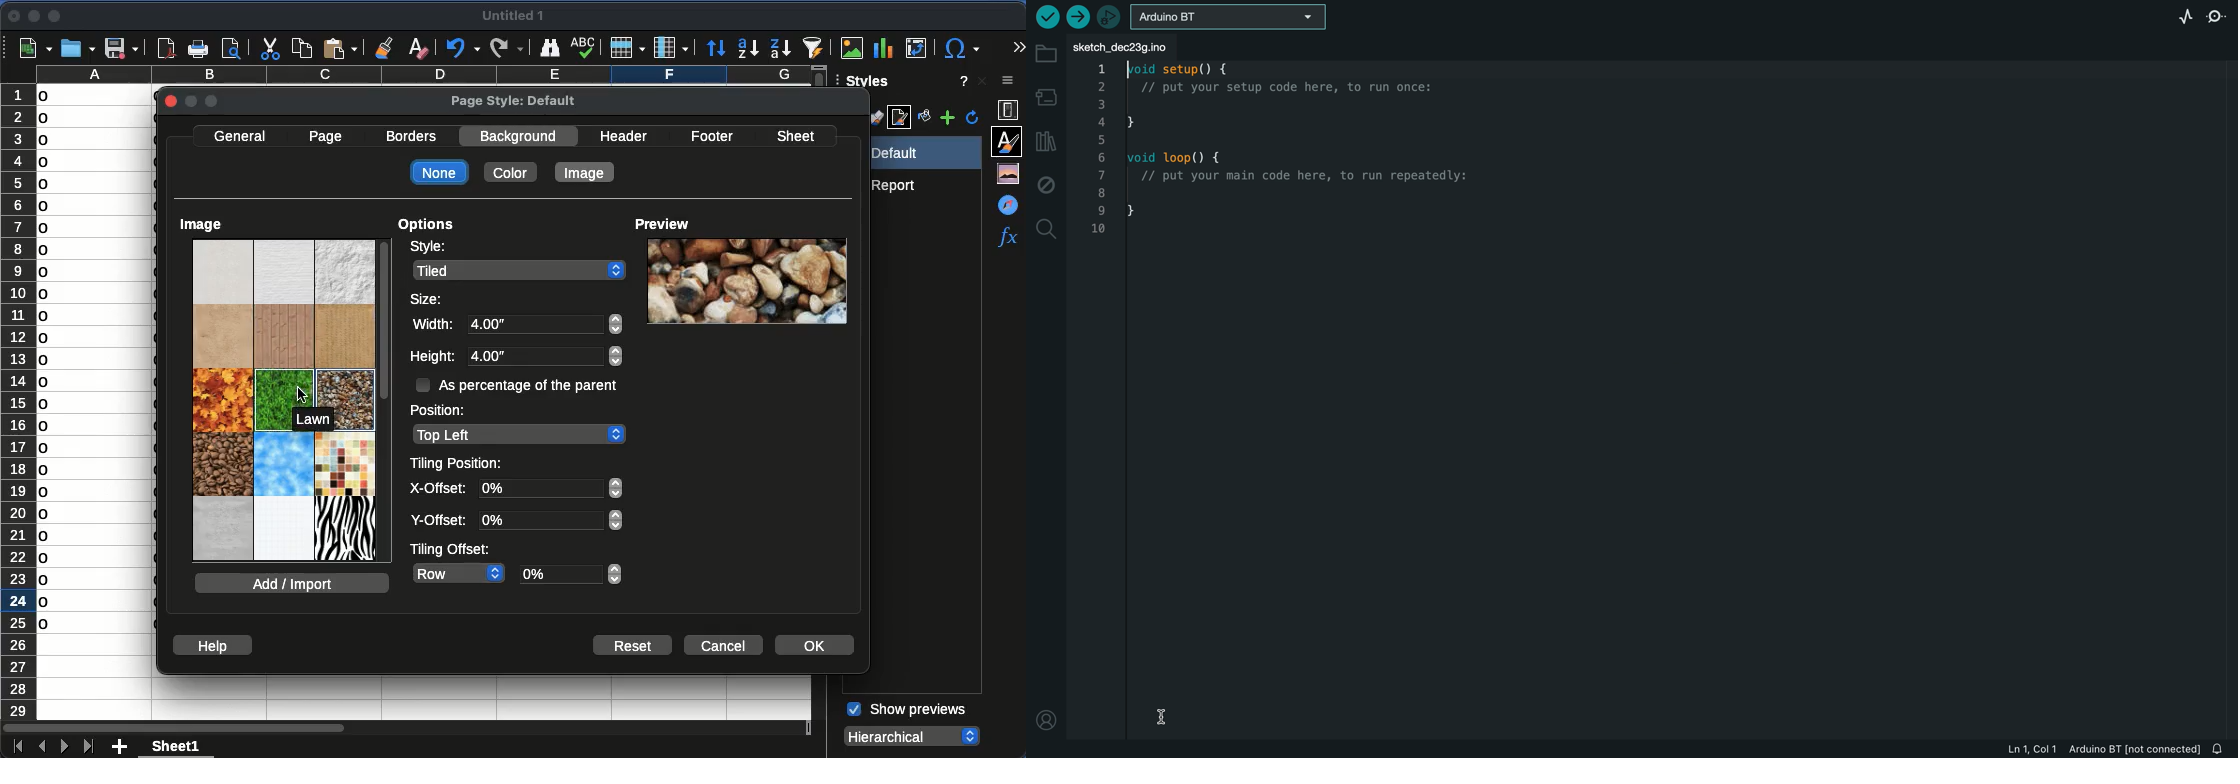 The height and width of the screenshot is (784, 2240). Describe the element at coordinates (660, 223) in the screenshot. I see `preview` at that location.